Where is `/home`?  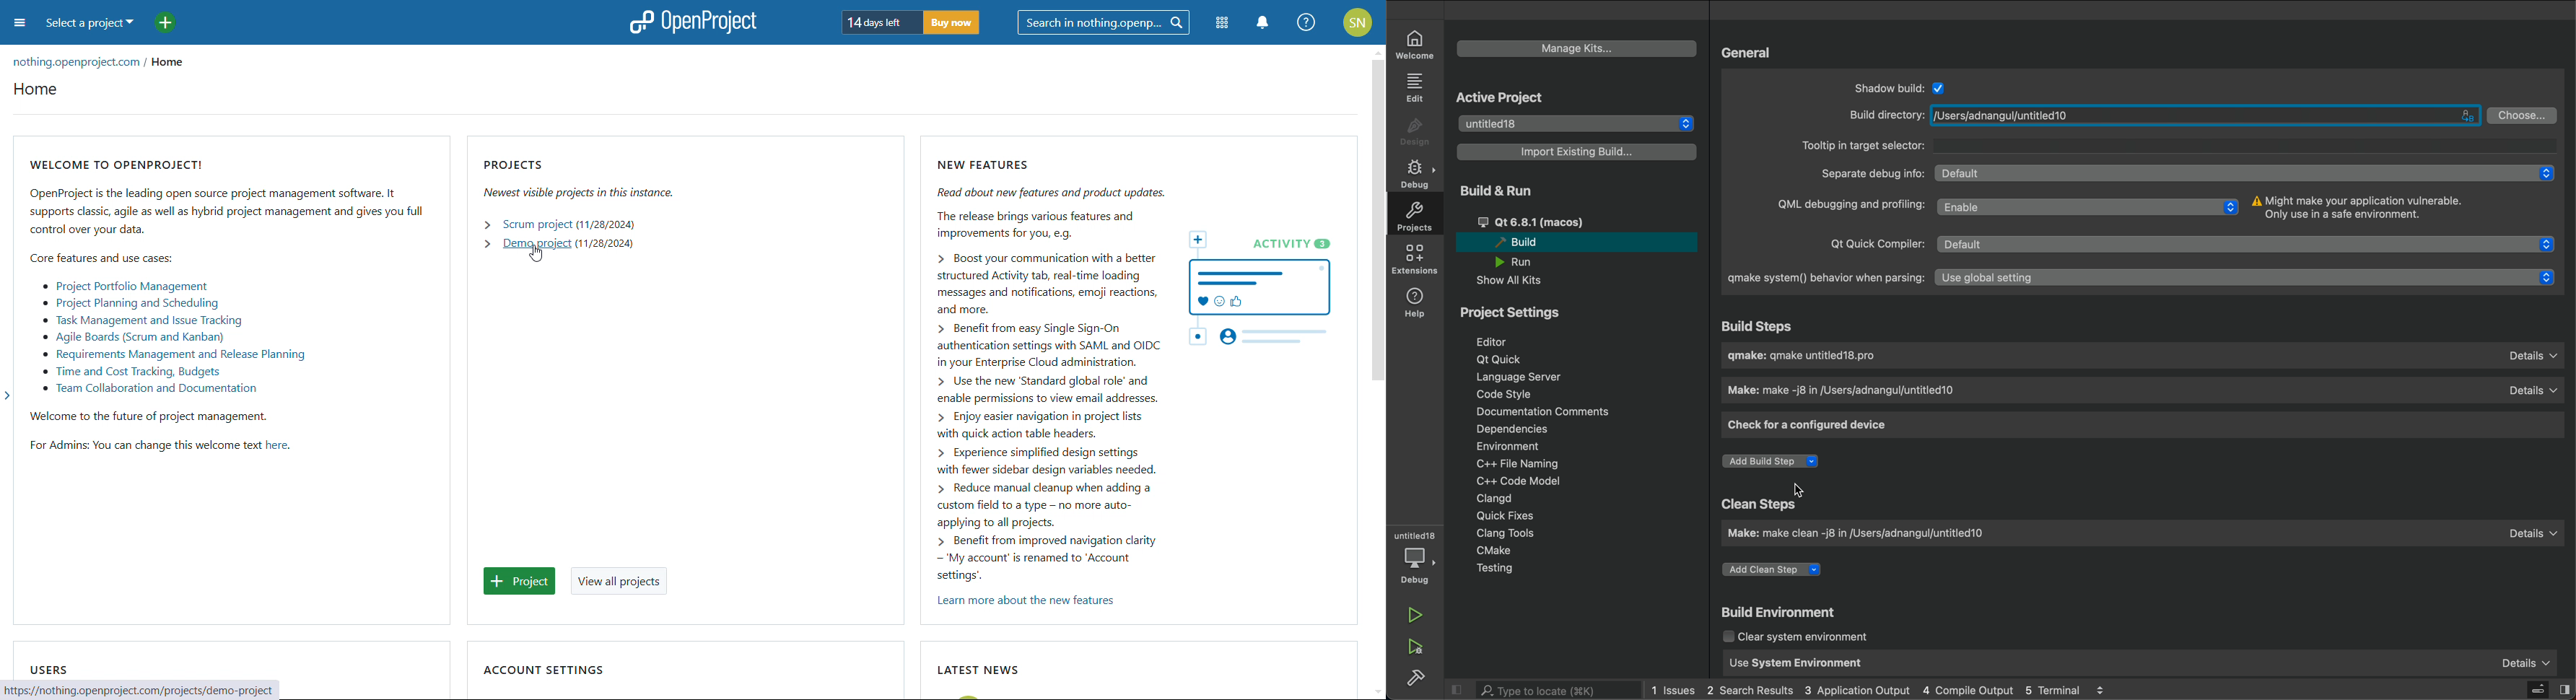 /home is located at coordinates (177, 63).